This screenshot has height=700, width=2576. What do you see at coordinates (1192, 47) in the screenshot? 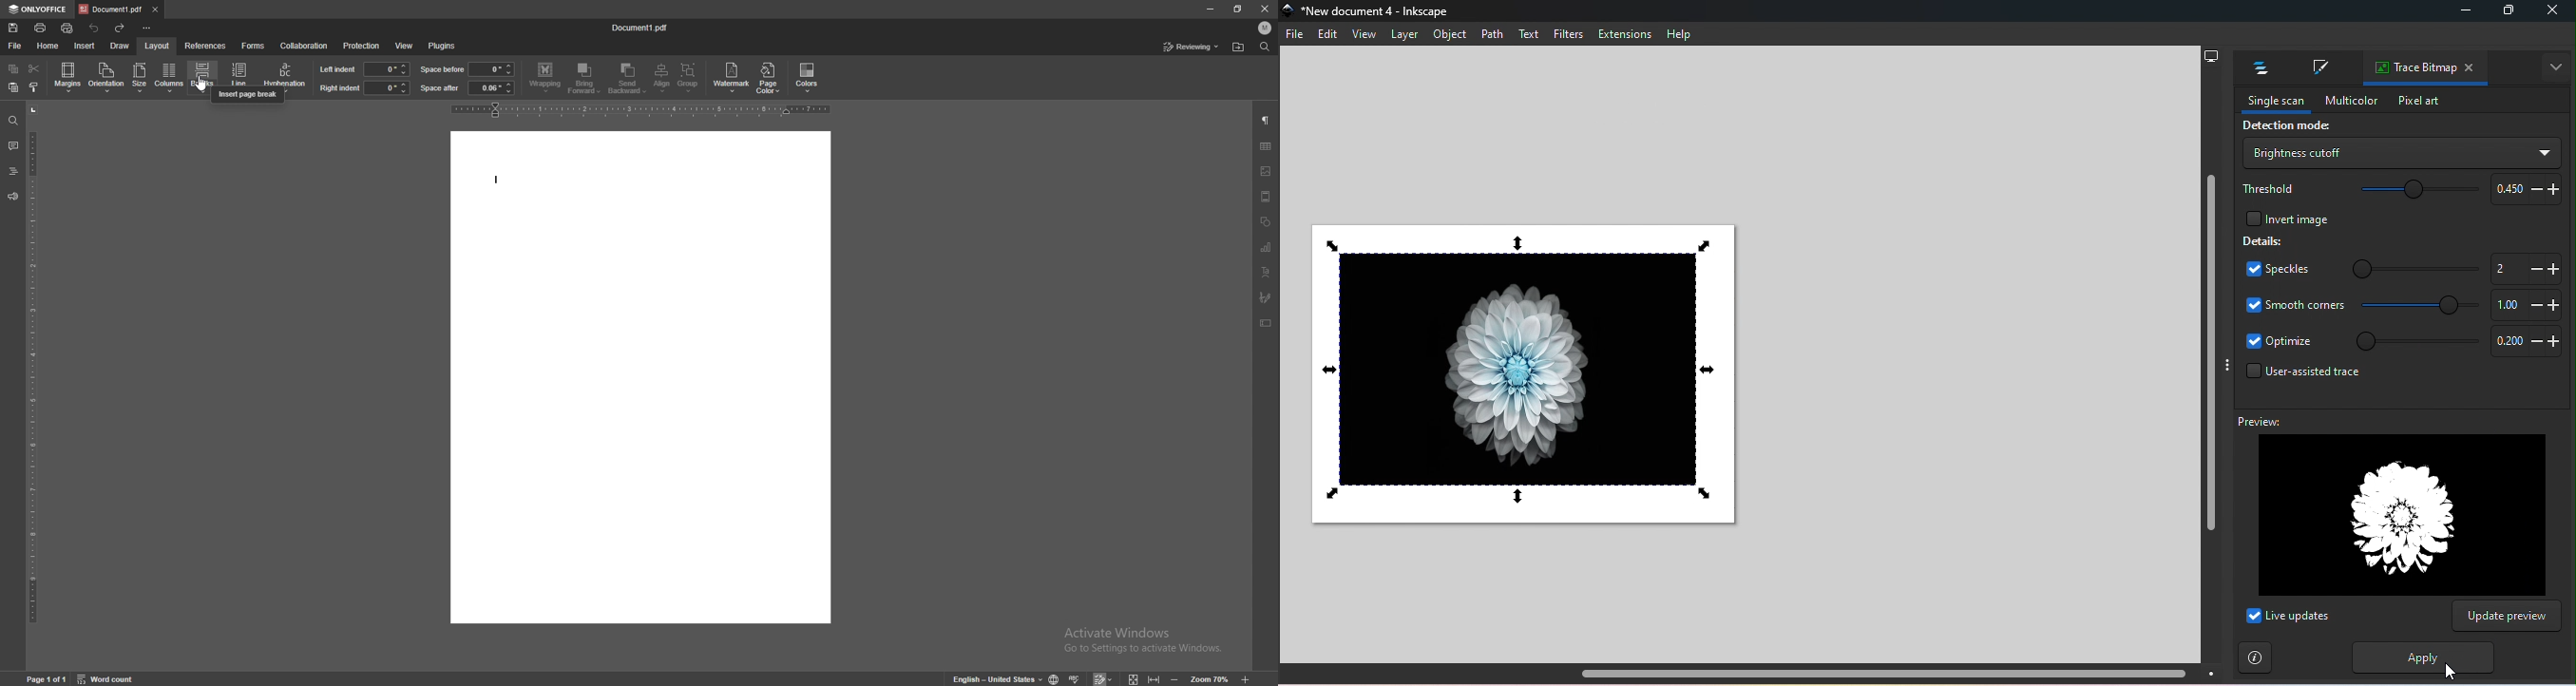
I see `status` at bounding box center [1192, 47].